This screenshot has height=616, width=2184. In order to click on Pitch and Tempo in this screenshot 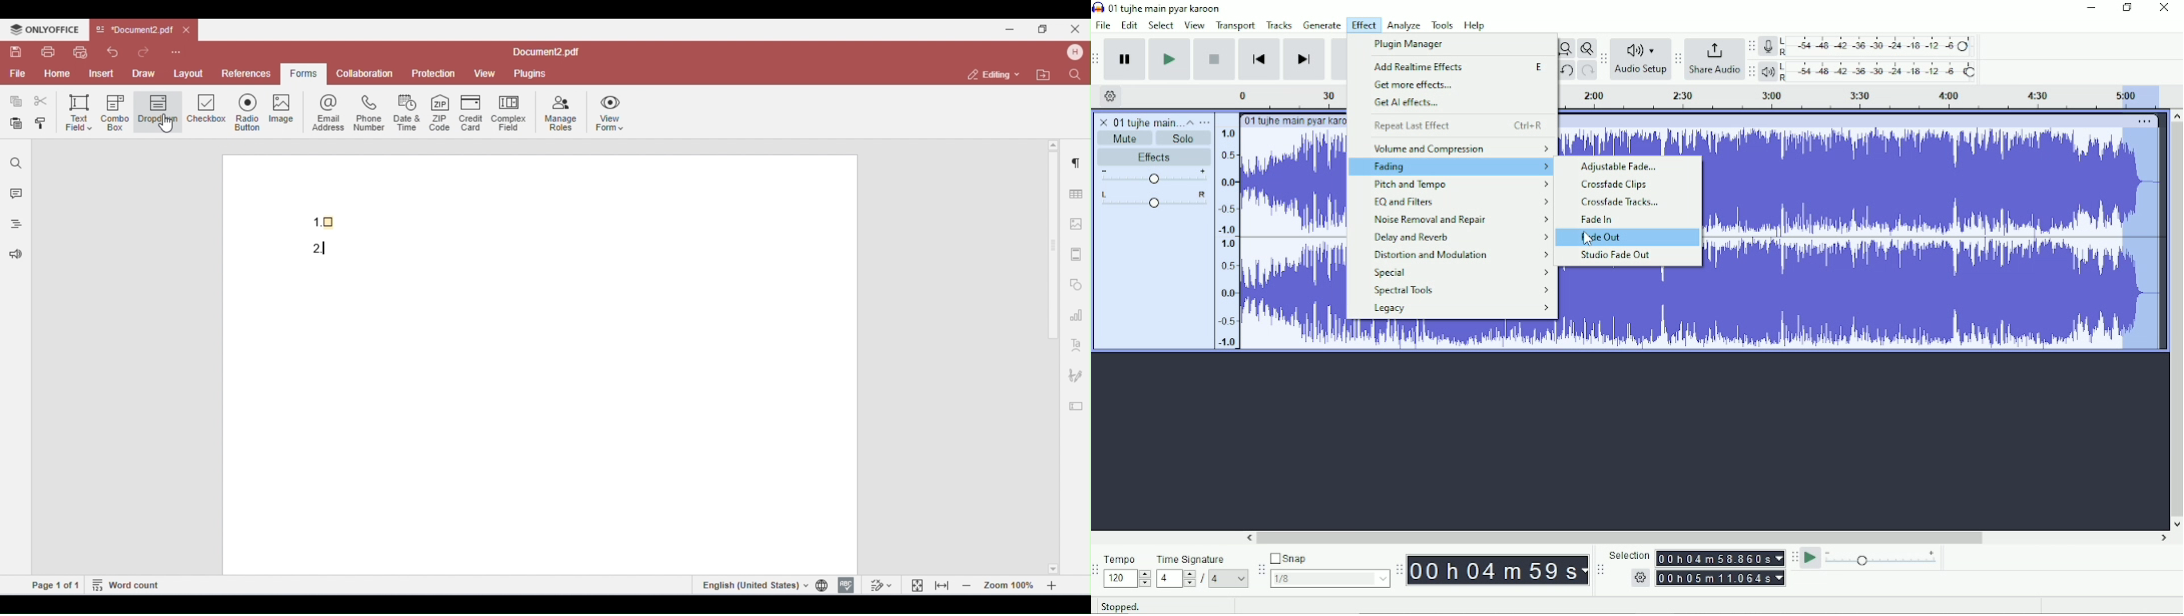, I will do `click(1460, 185)`.